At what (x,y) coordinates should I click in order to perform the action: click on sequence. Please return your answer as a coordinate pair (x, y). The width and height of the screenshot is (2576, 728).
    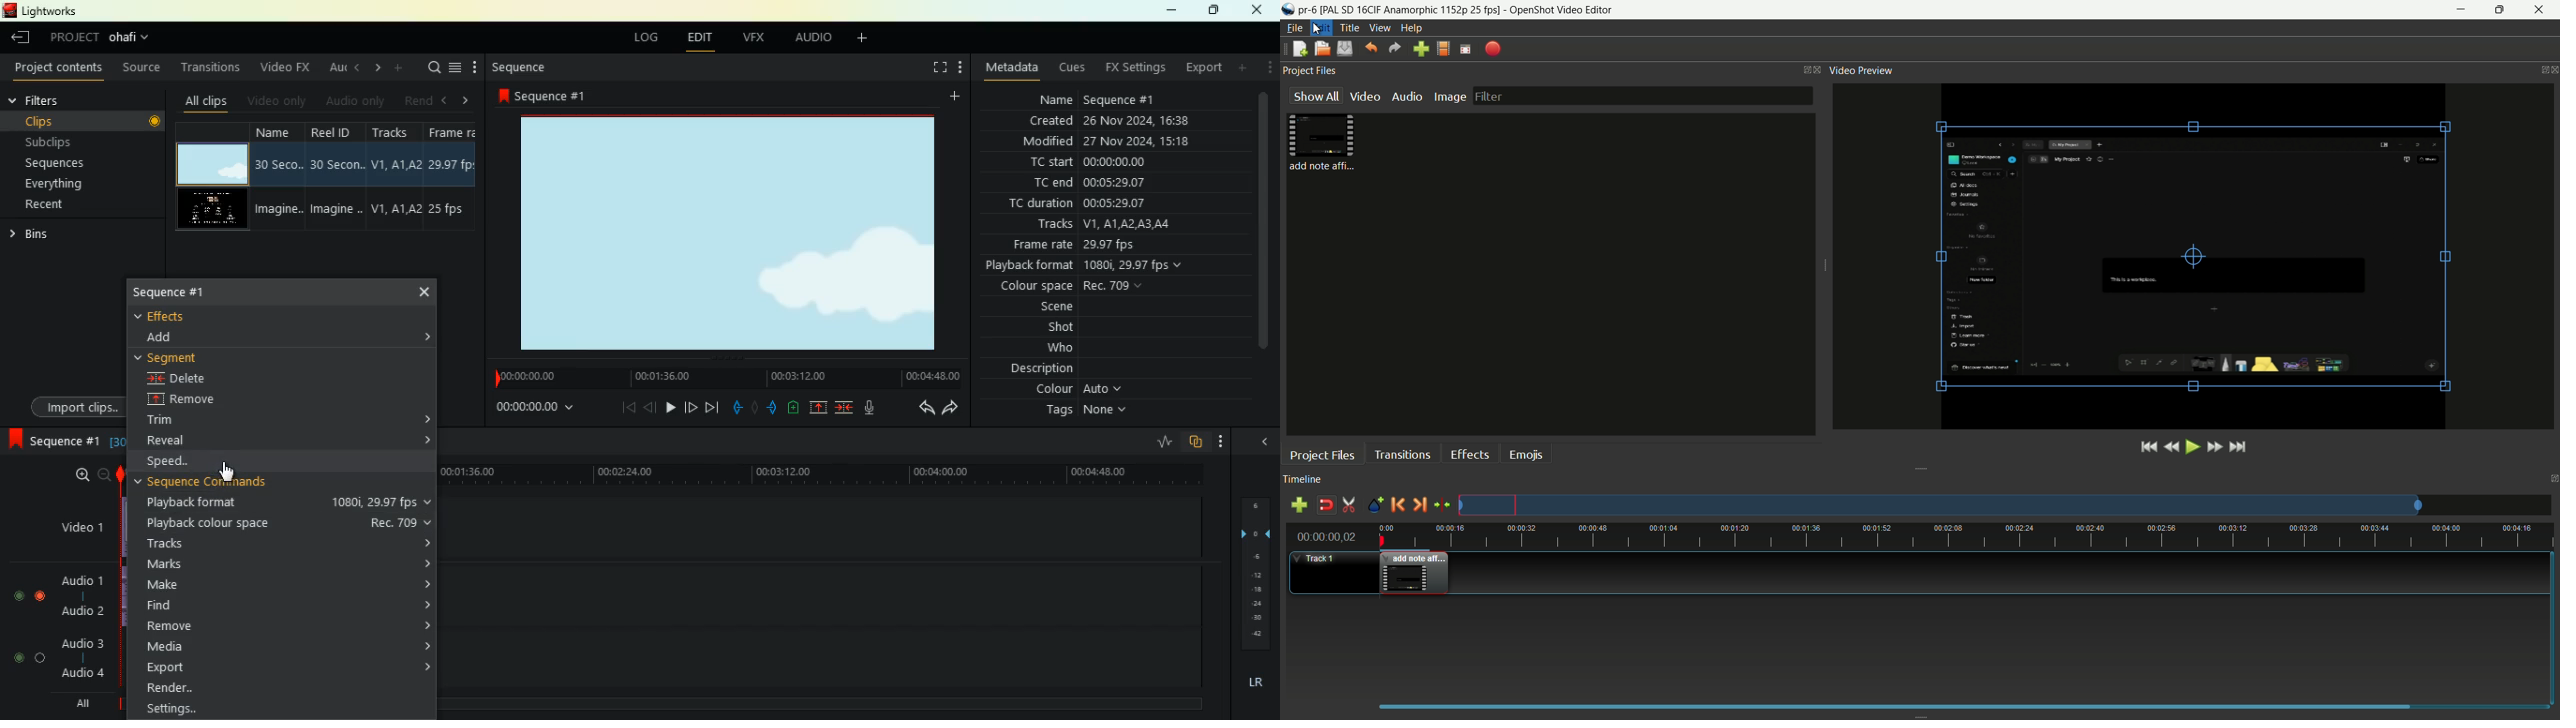
    Looking at the image, I should click on (50, 438).